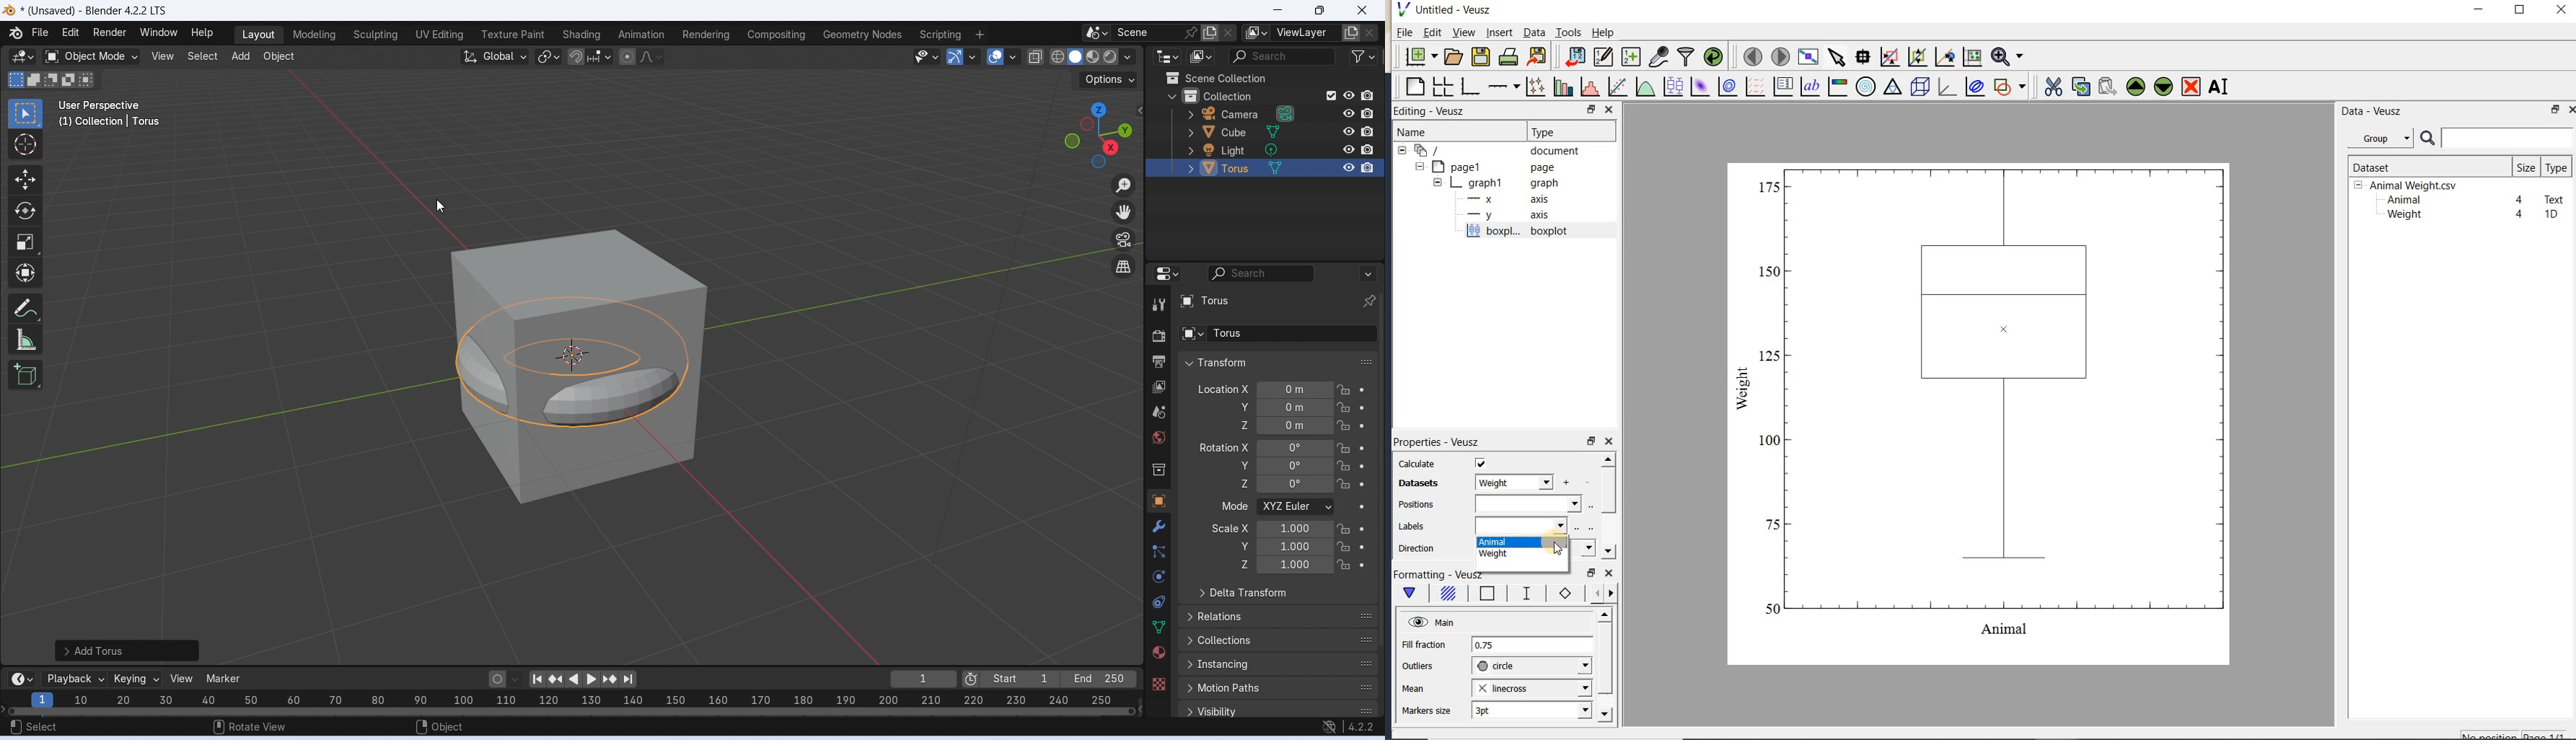 This screenshot has width=2576, height=756. What do you see at coordinates (1862, 57) in the screenshot?
I see `read data points on the graph` at bounding box center [1862, 57].